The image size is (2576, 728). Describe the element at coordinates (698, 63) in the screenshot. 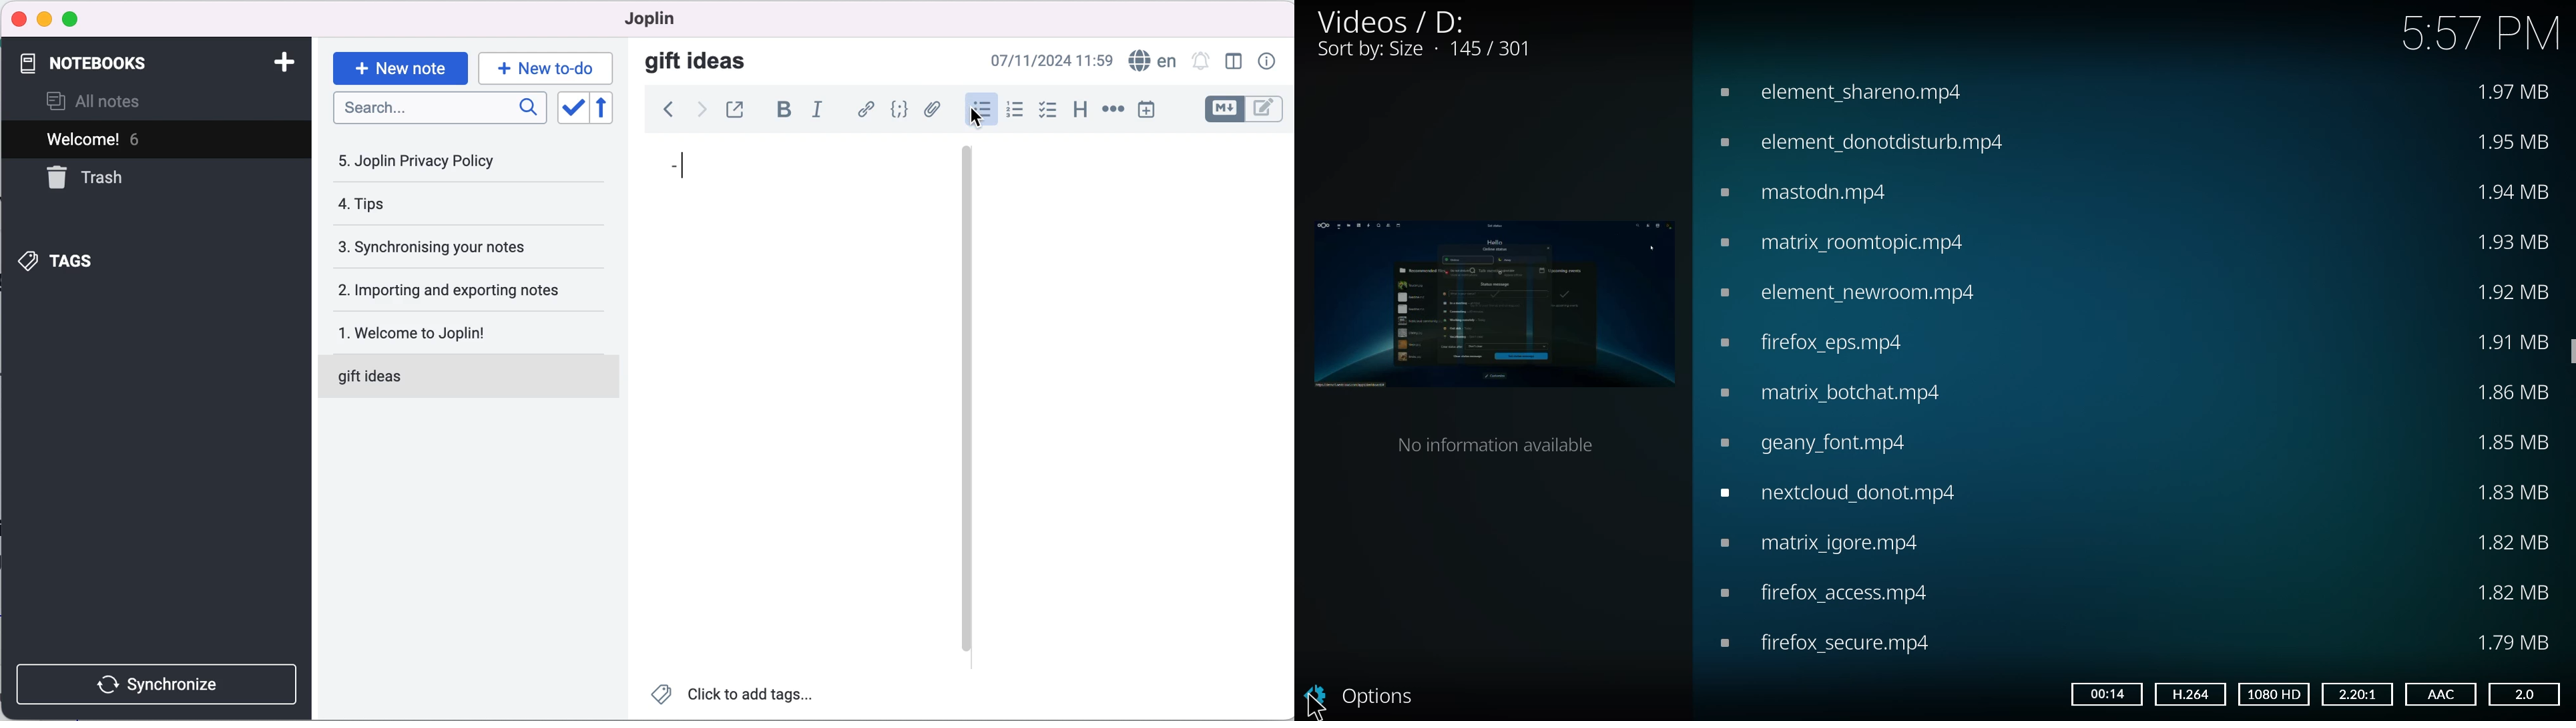

I see `gift ideas` at that location.